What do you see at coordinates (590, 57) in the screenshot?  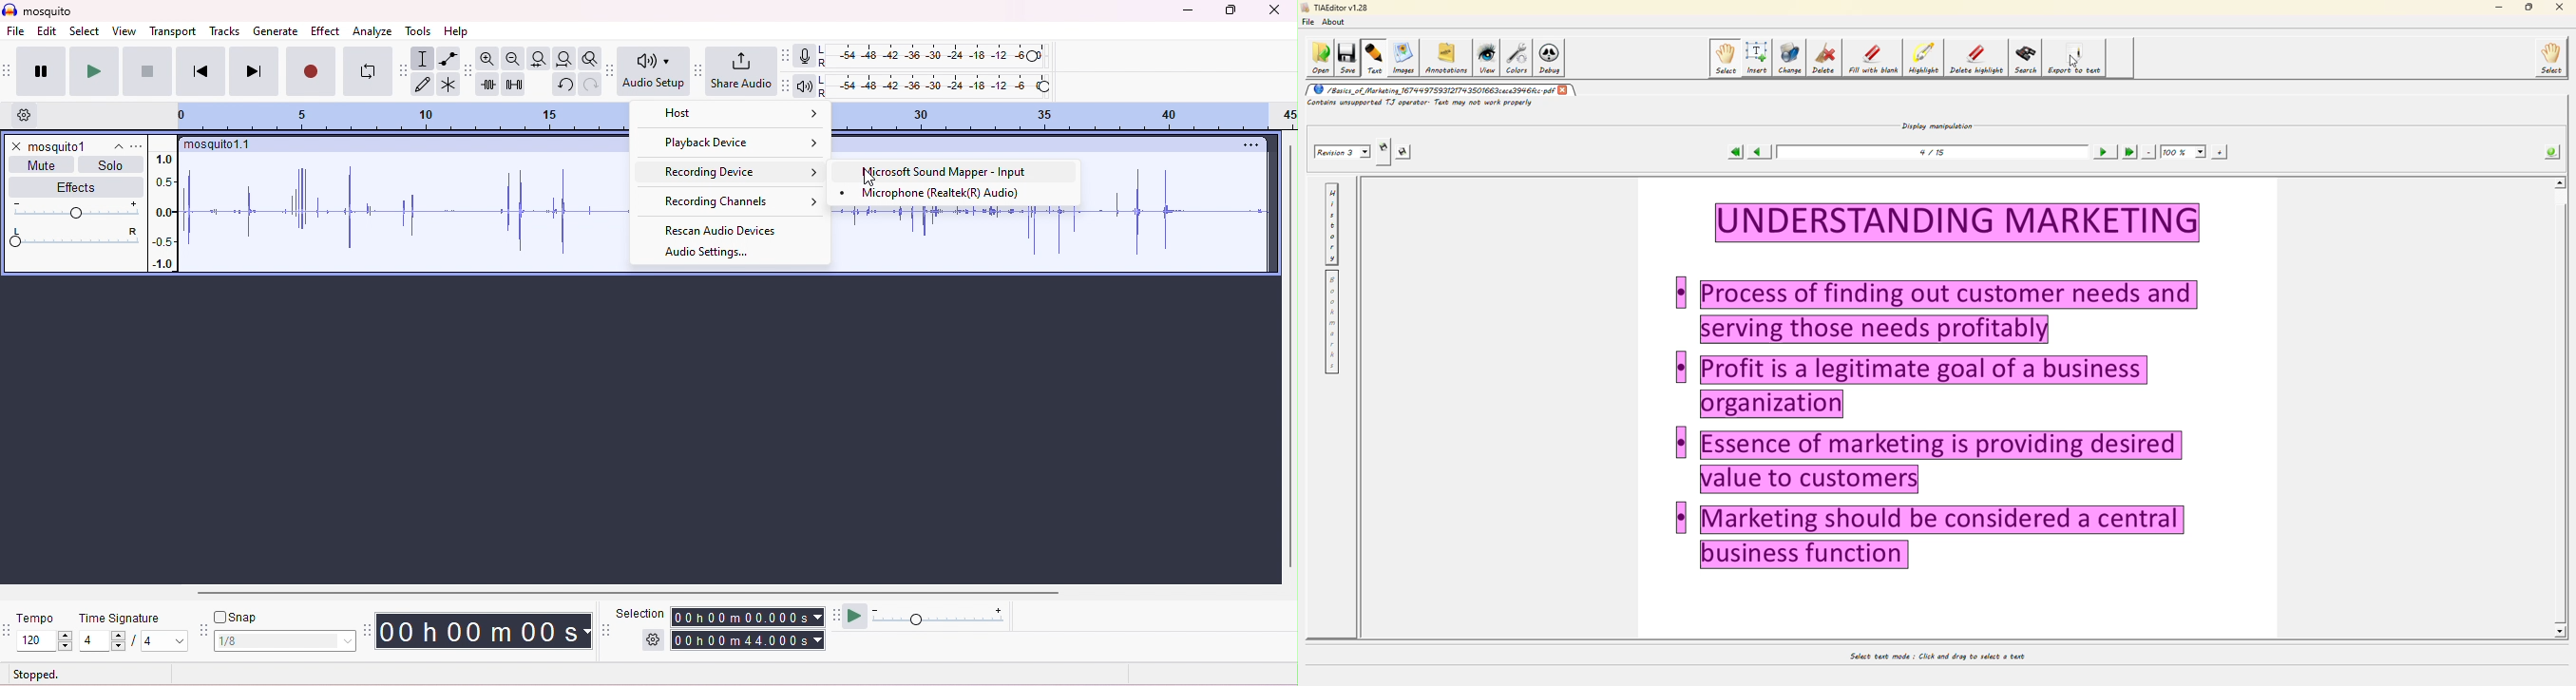 I see `toggle zoom` at bounding box center [590, 57].